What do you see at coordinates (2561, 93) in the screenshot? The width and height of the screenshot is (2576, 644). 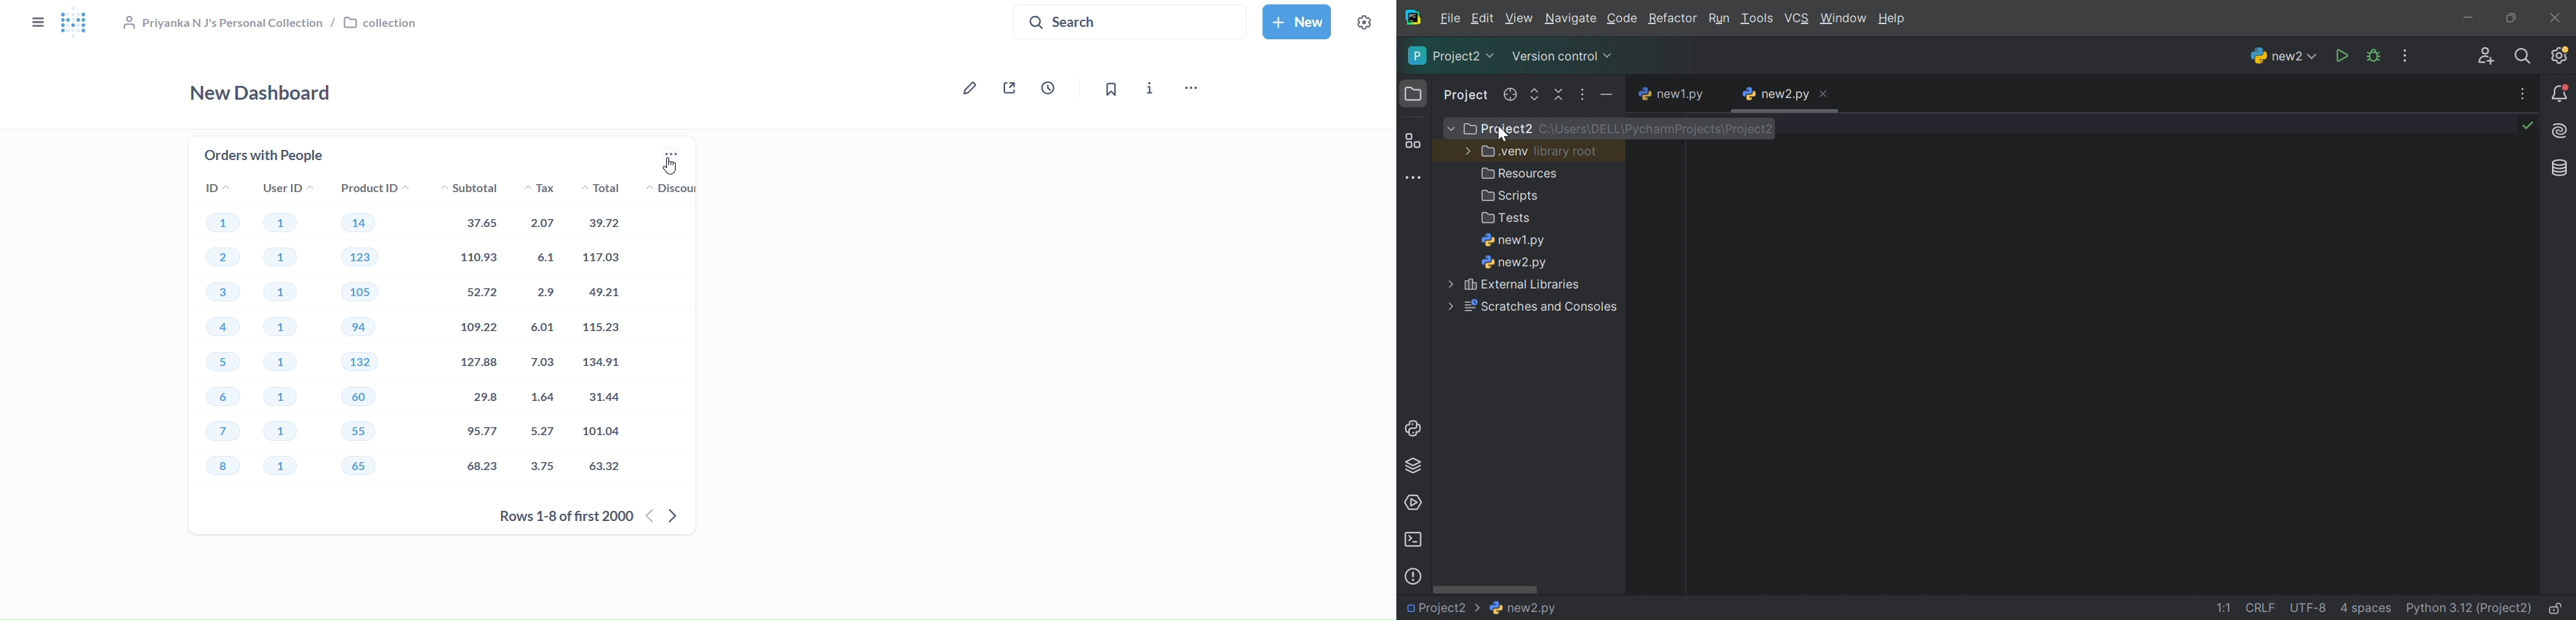 I see `Notifications` at bounding box center [2561, 93].